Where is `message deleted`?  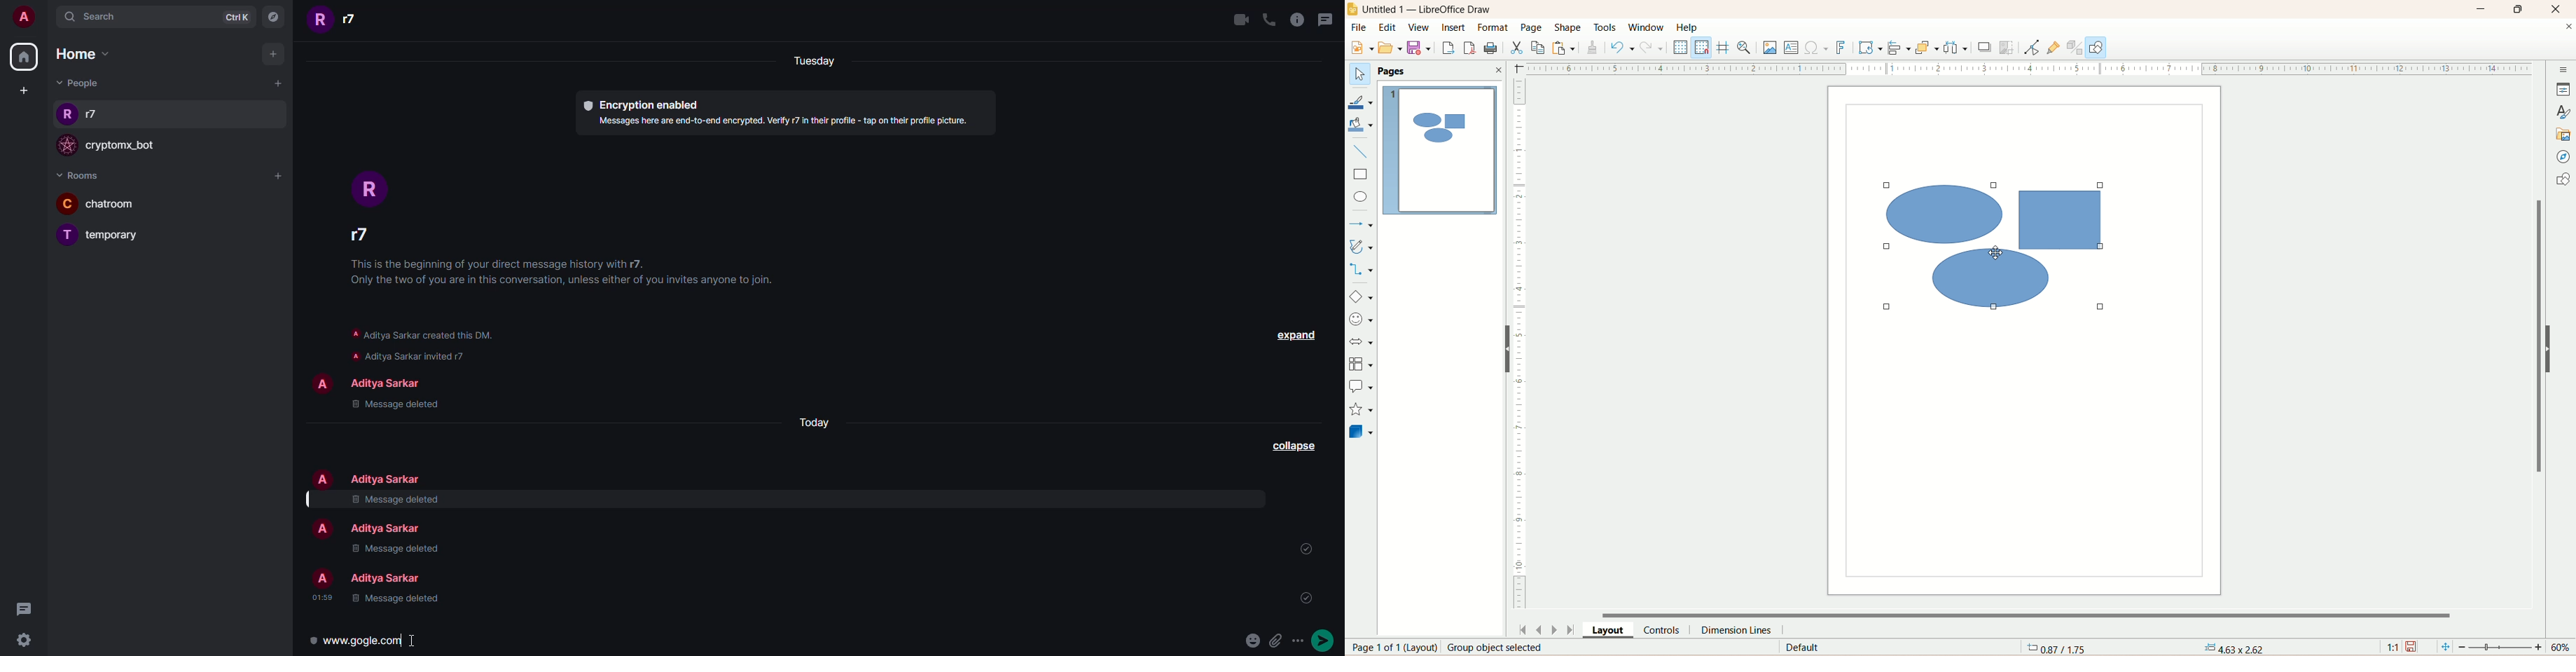
message deleted is located at coordinates (394, 500).